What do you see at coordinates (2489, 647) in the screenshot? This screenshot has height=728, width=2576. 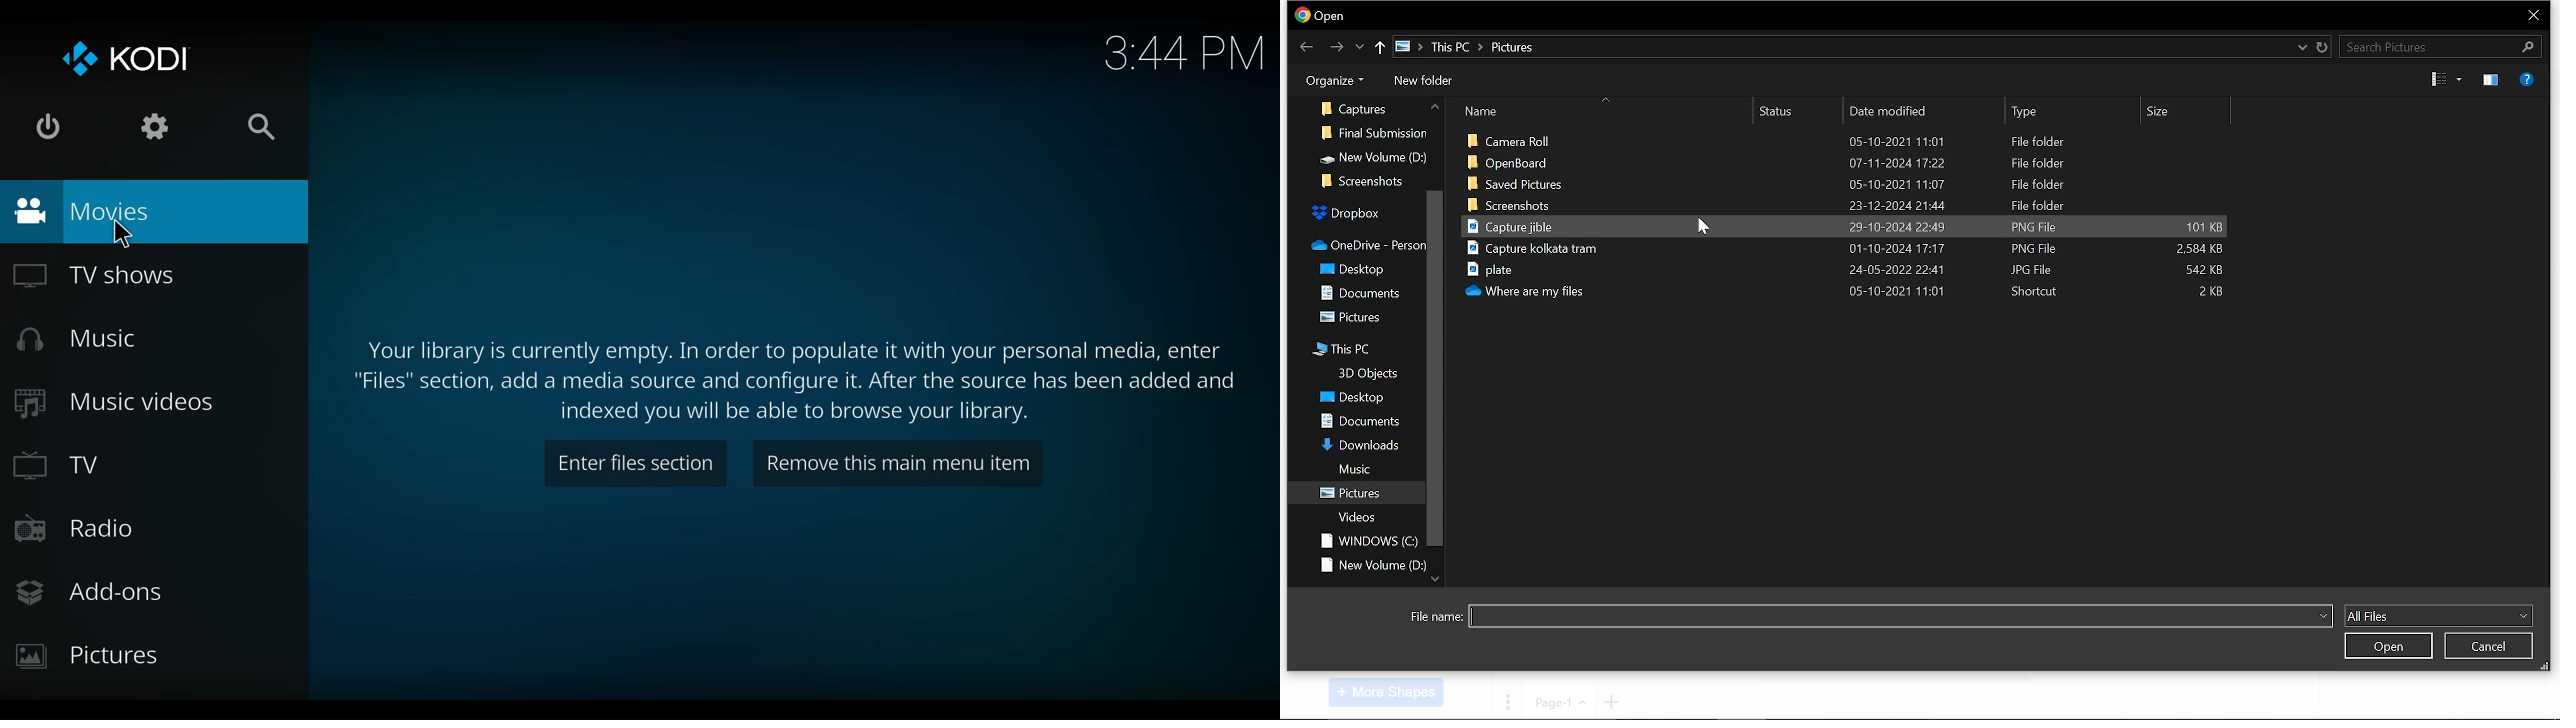 I see `cancel` at bounding box center [2489, 647].